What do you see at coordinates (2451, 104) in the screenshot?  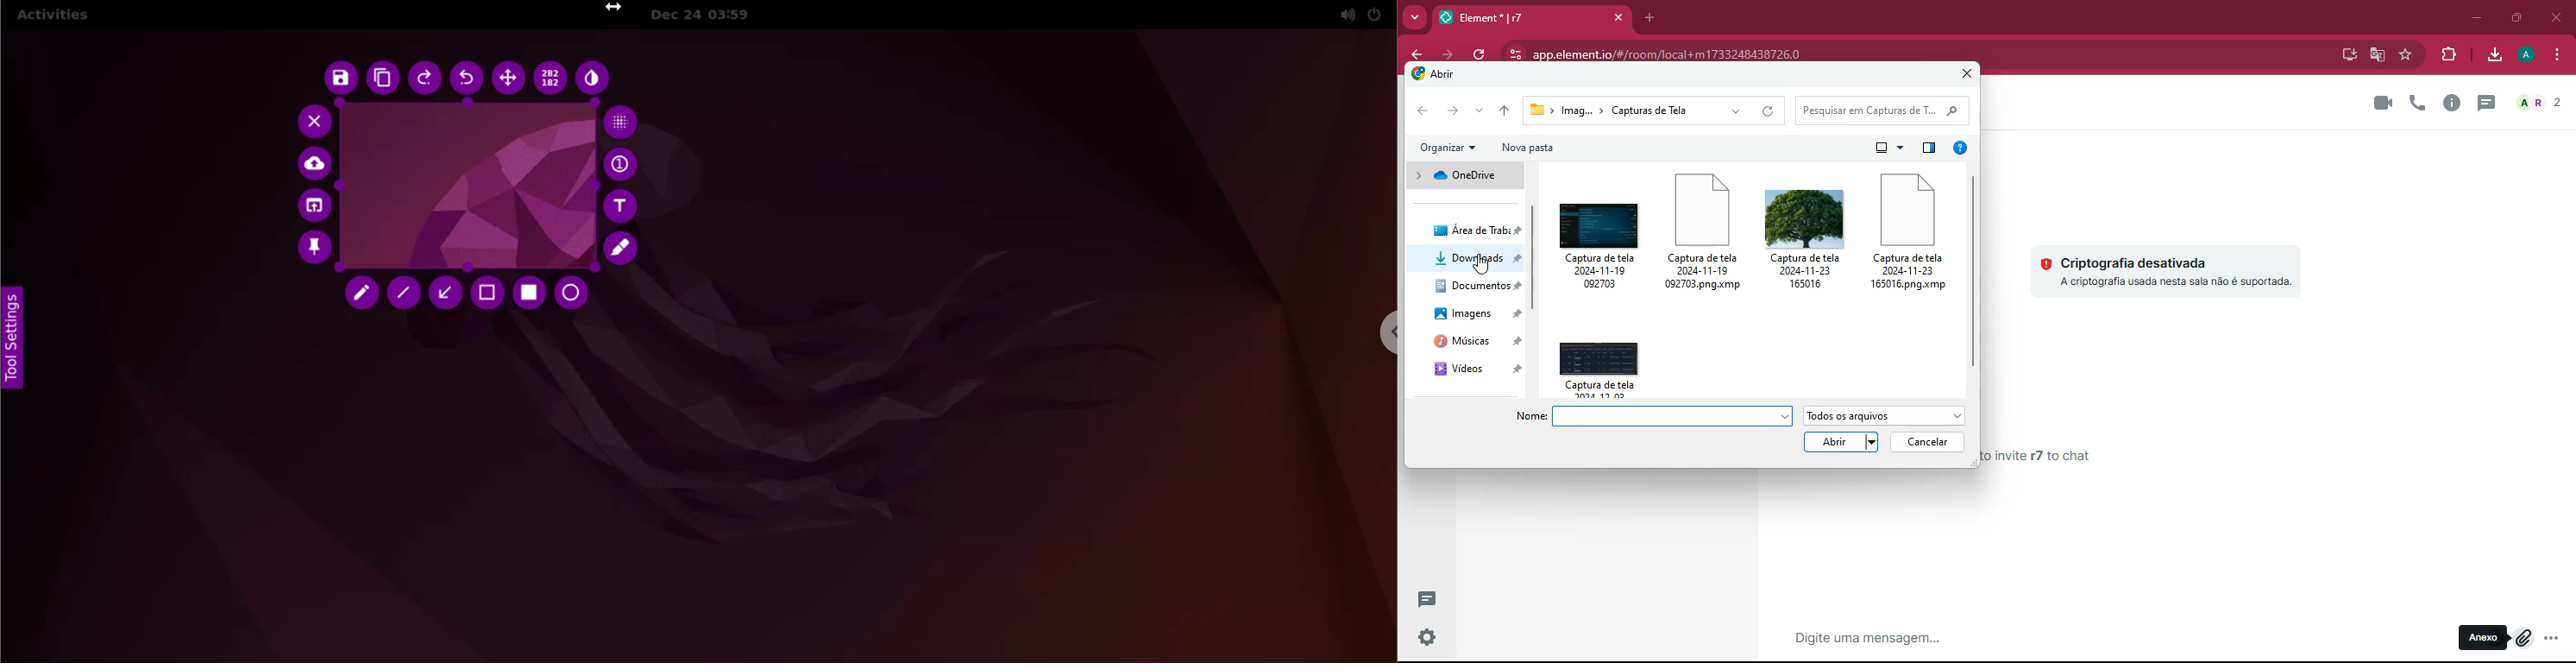 I see `info` at bounding box center [2451, 104].